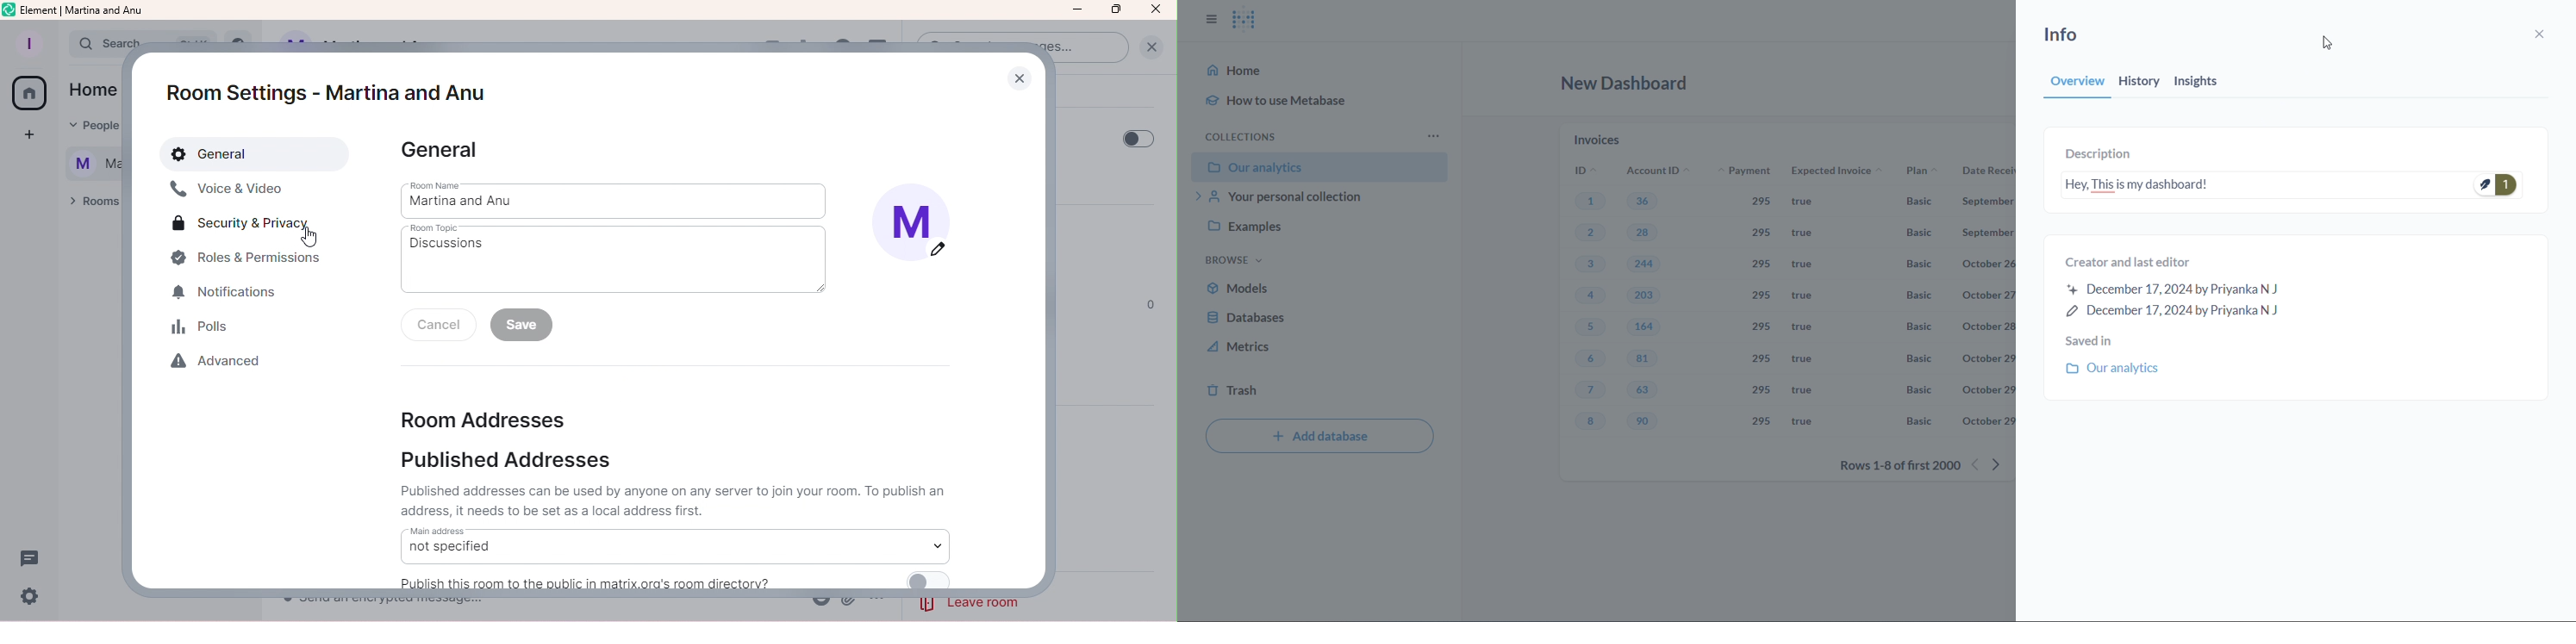 This screenshot has width=2576, height=644. Describe the element at coordinates (1765, 389) in the screenshot. I see `295` at that location.